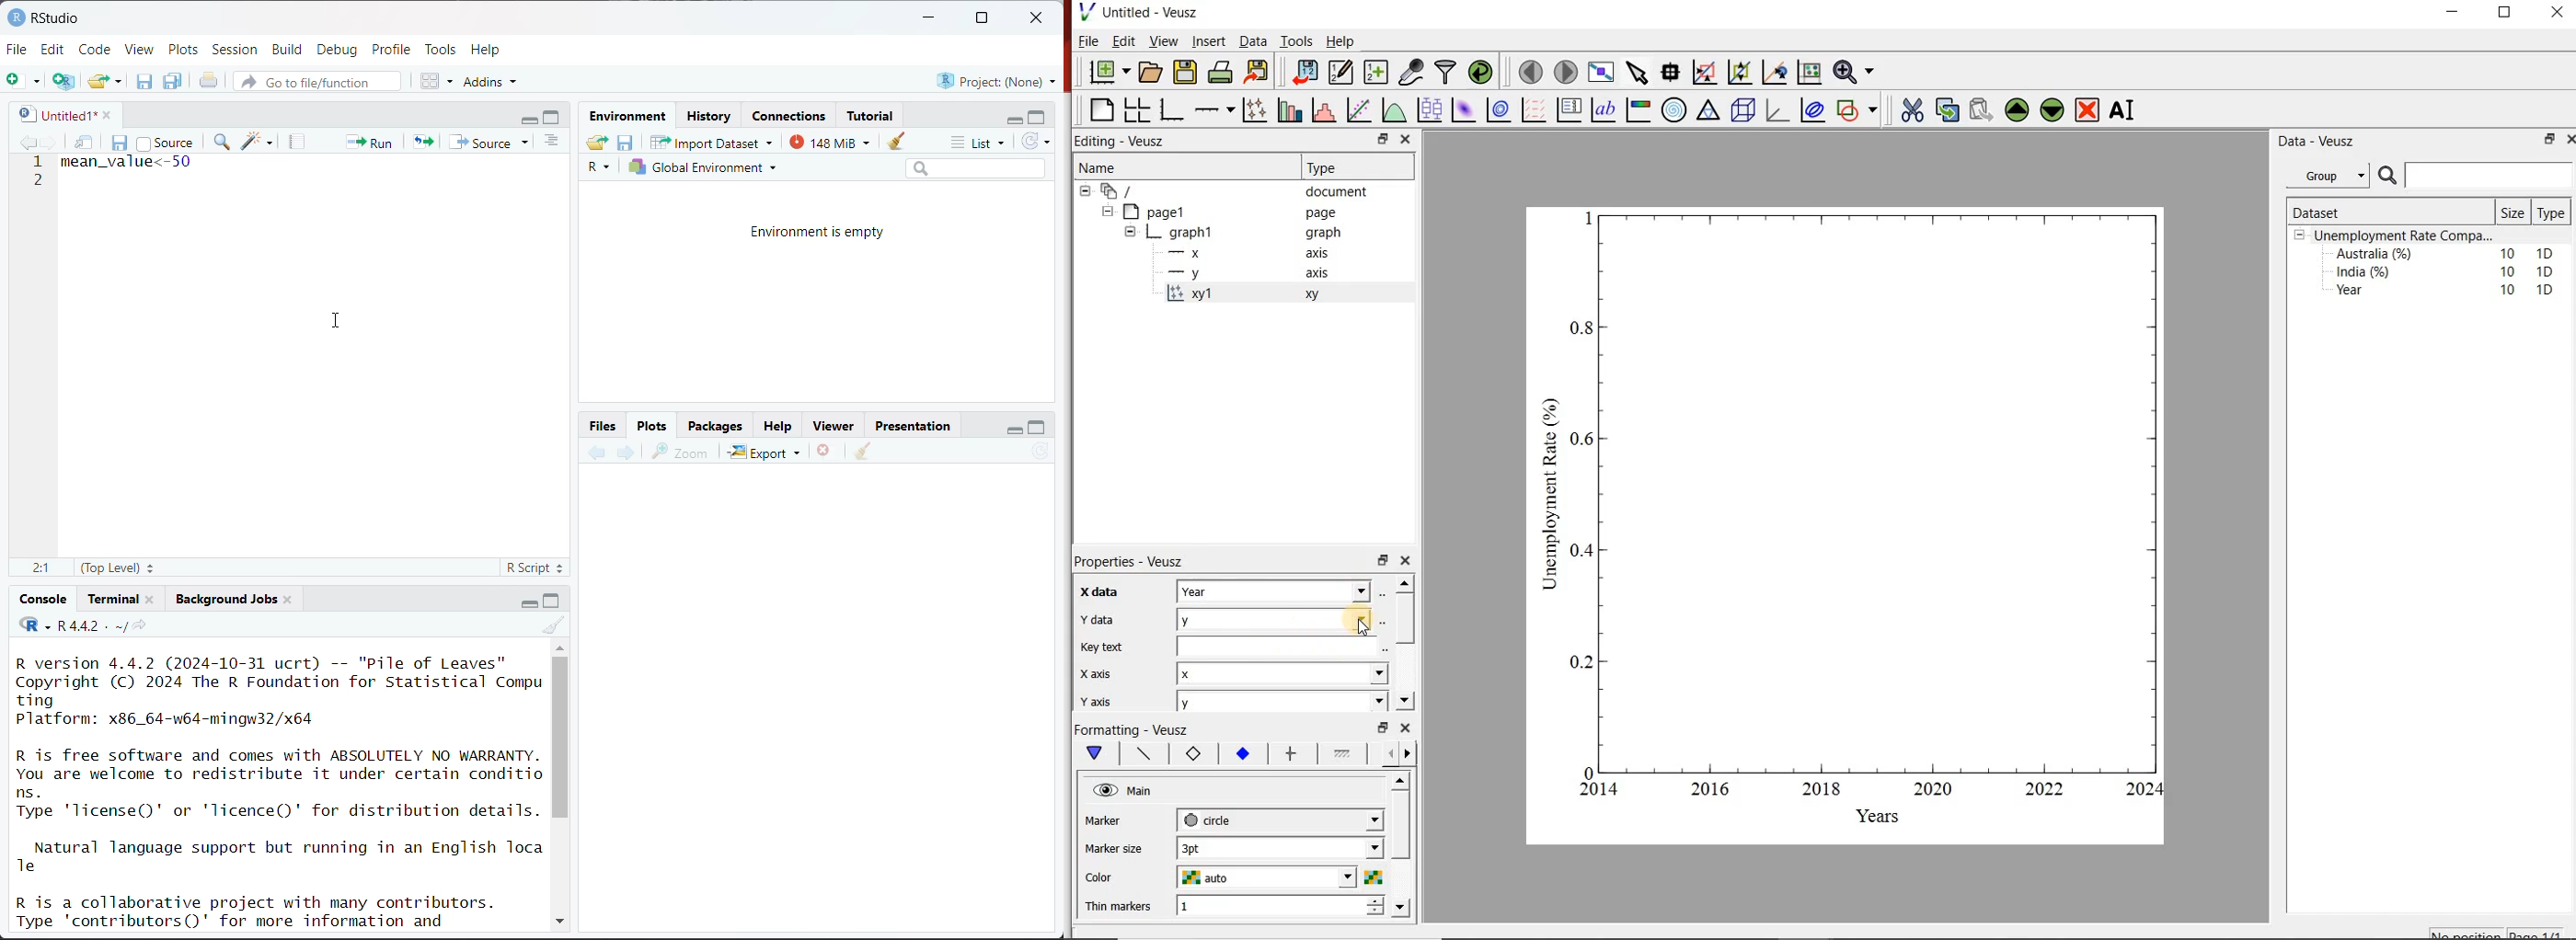 This screenshot has width=2576, height=952. Describe the element at coordinates (140, 51) in the screenshot. I see `View` at that location.